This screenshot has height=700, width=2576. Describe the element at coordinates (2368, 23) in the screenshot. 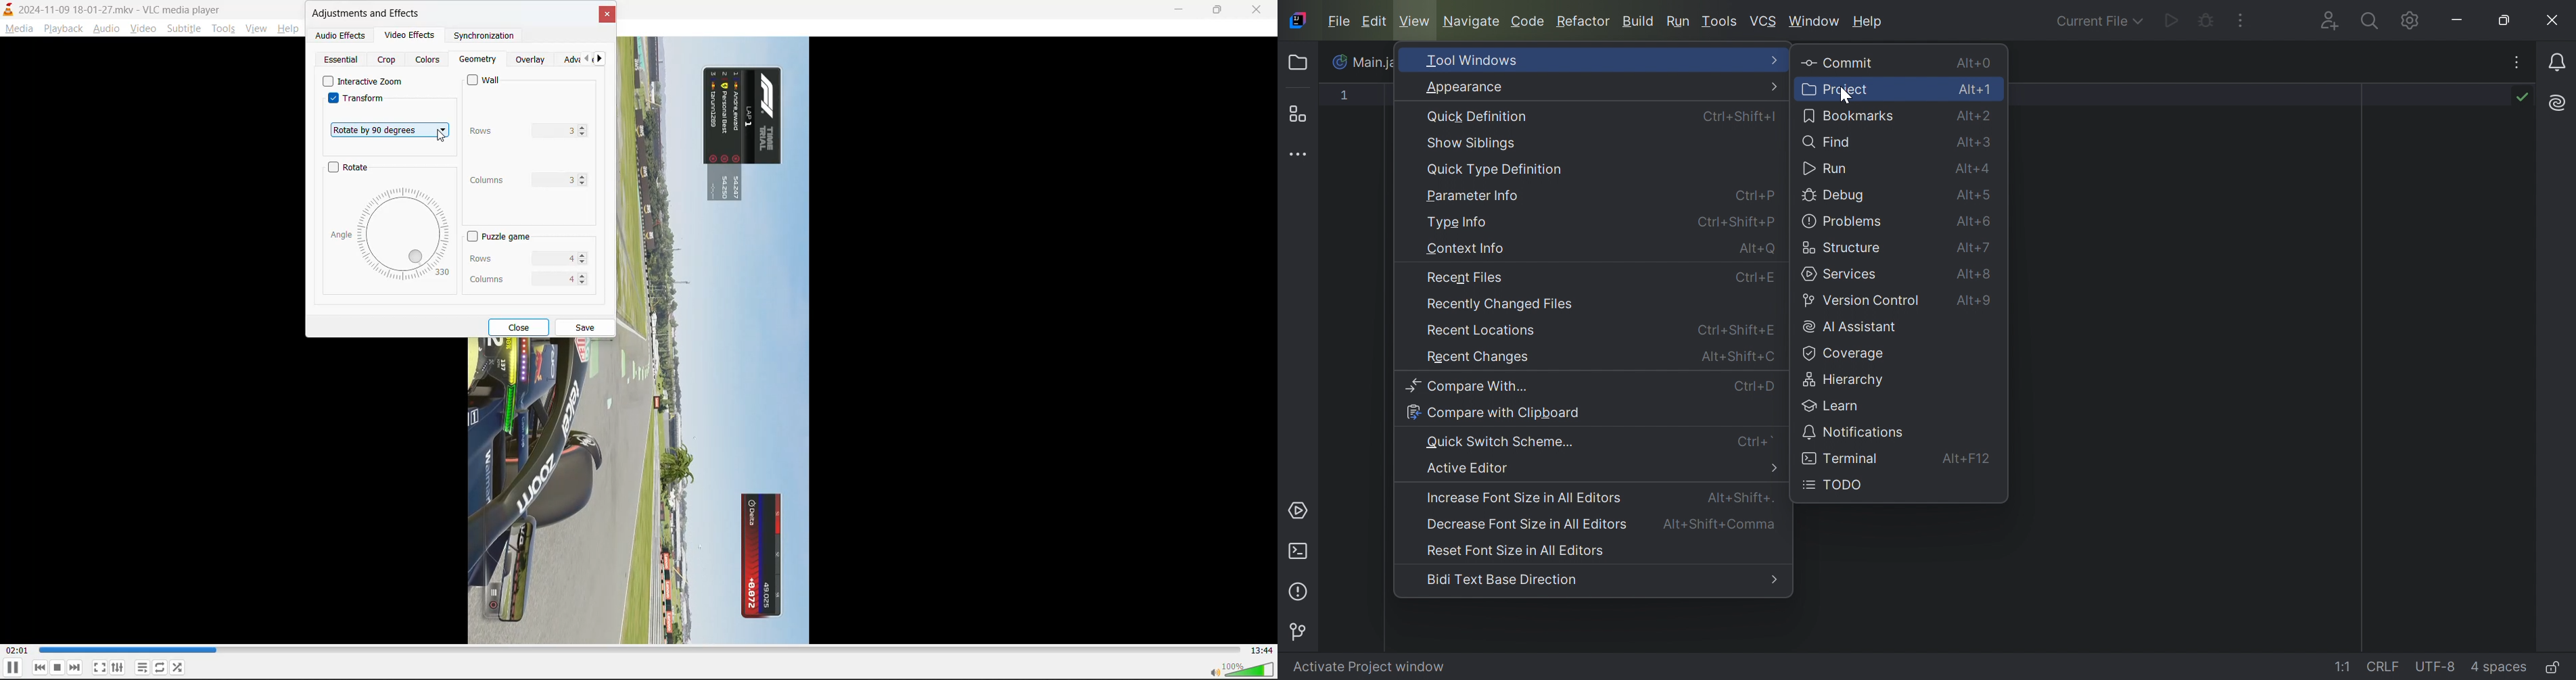

I see `Search everywhere` at that location.